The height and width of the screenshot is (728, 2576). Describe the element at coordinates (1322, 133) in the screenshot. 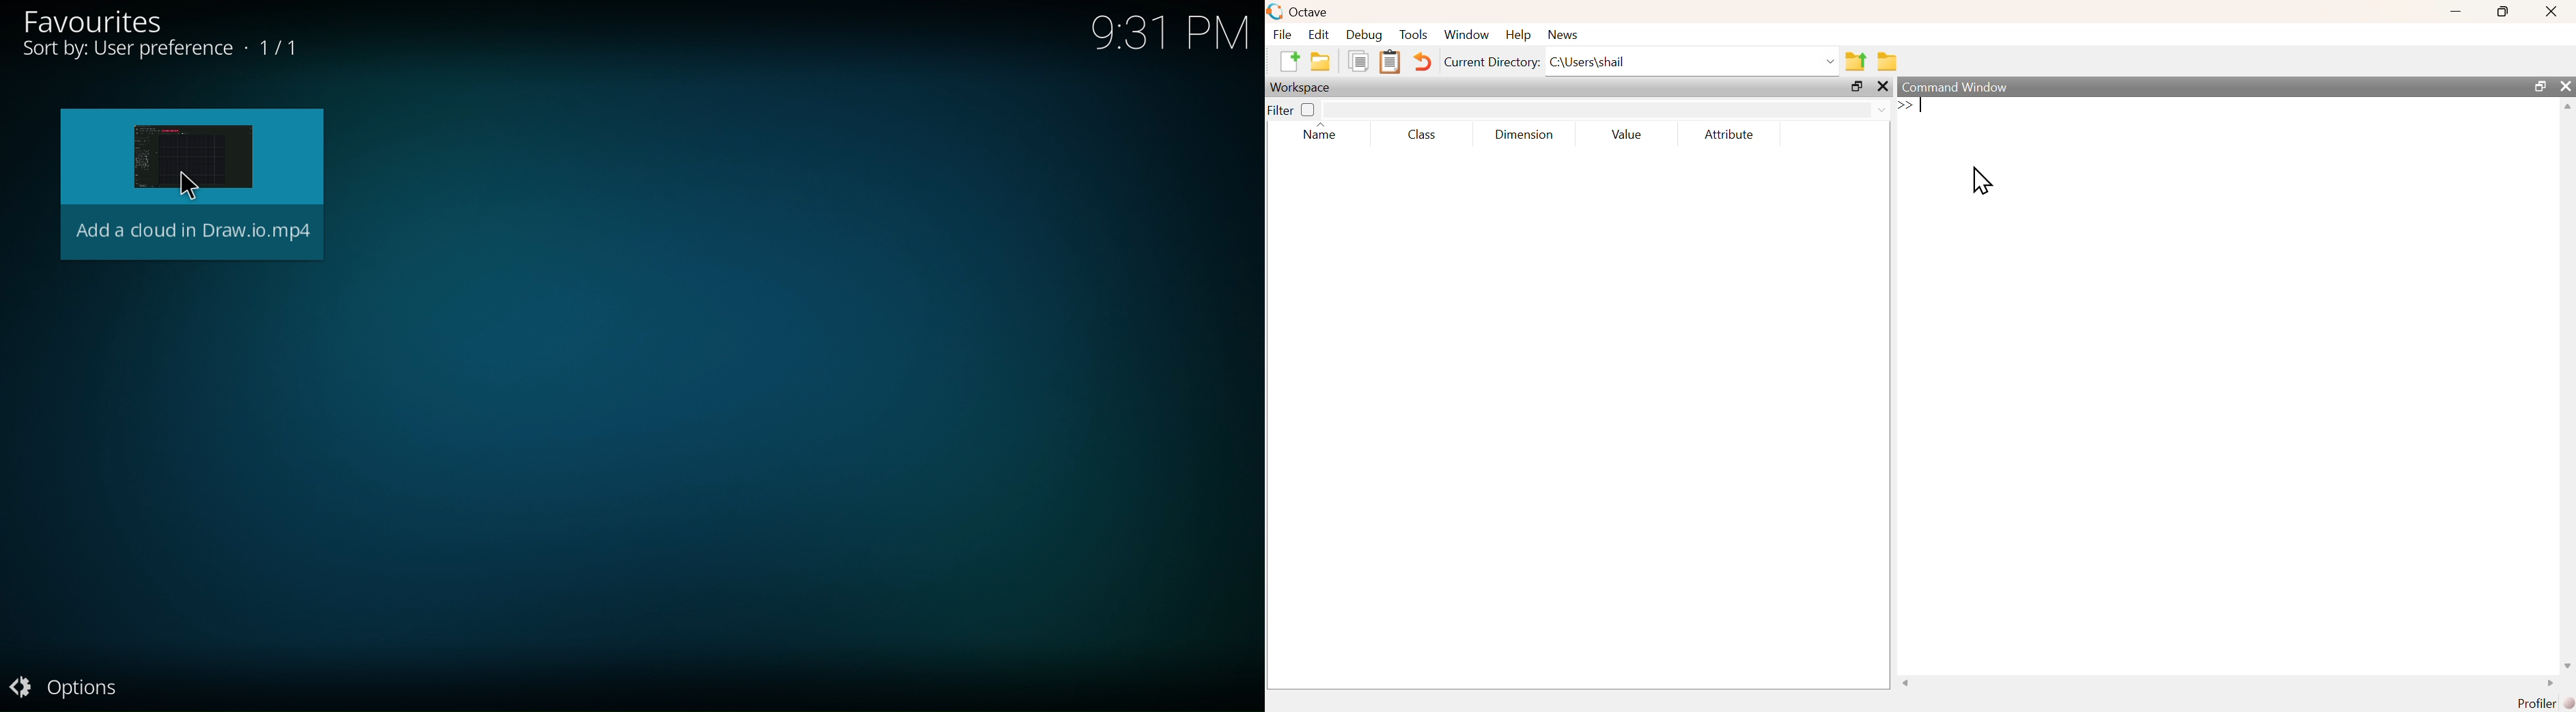

I see `Name` at that location.